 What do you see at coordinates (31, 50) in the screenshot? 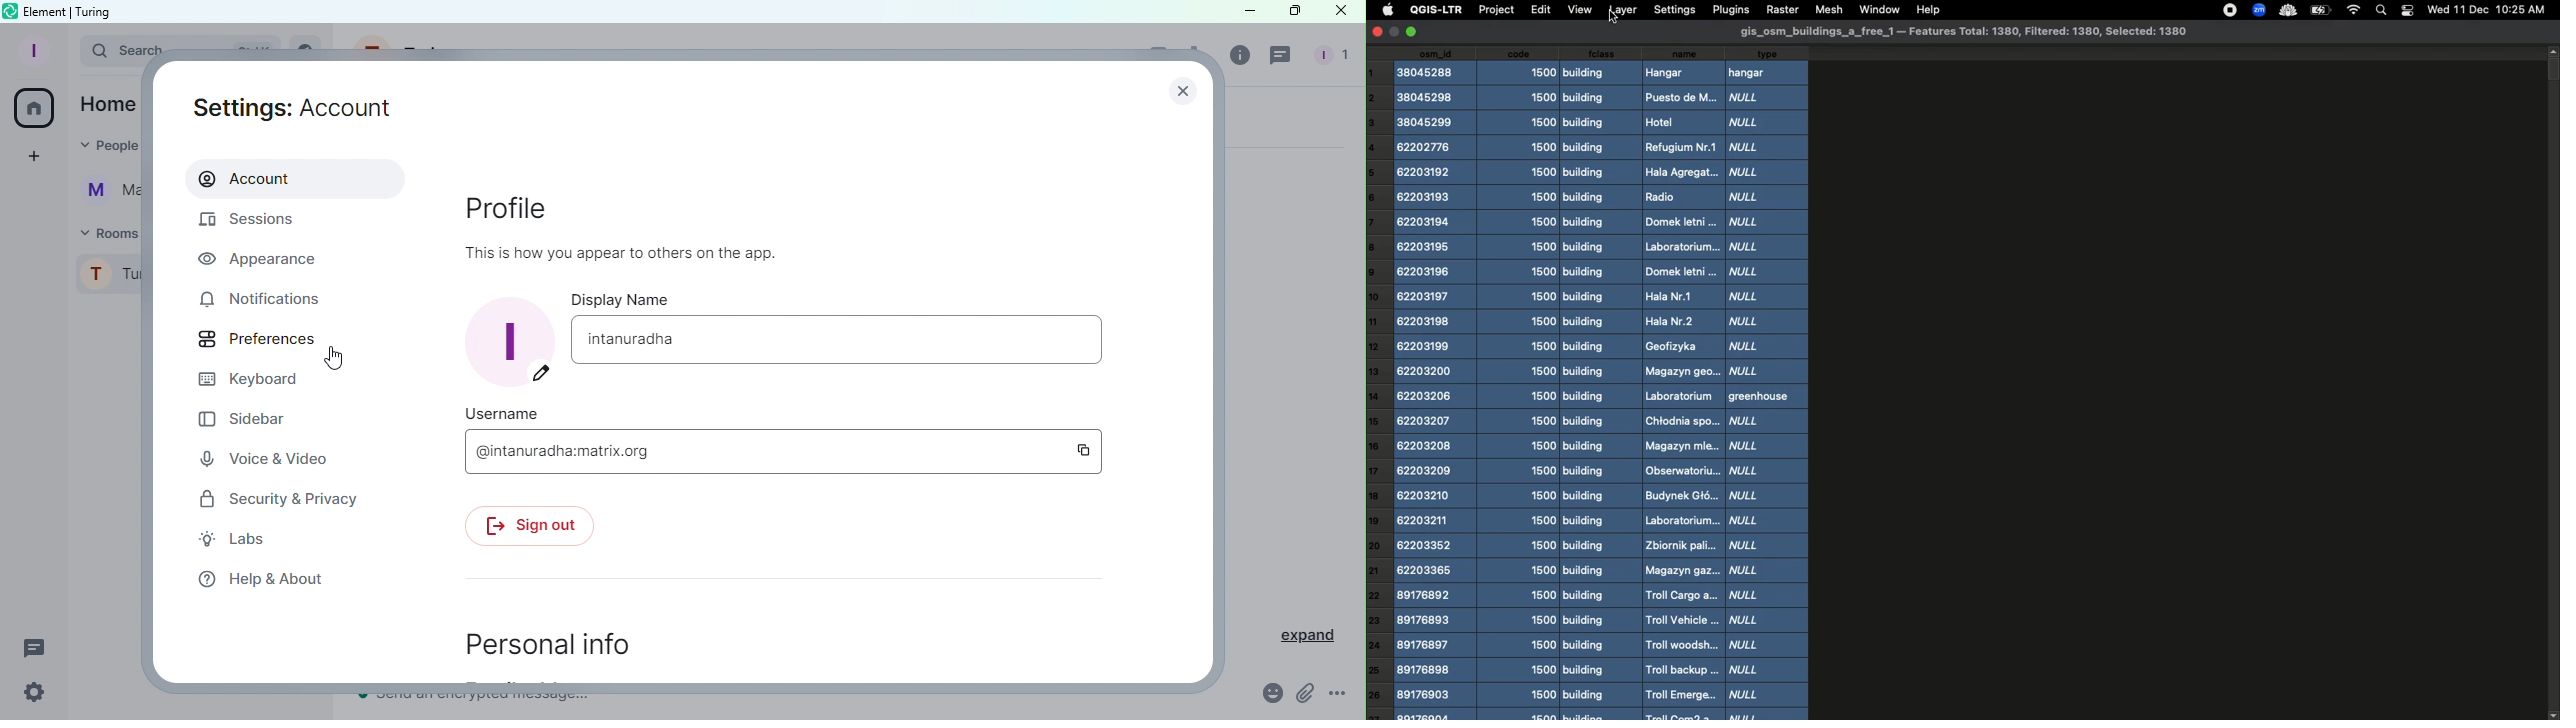
I see `Profile` at bounding box center [31, 50].